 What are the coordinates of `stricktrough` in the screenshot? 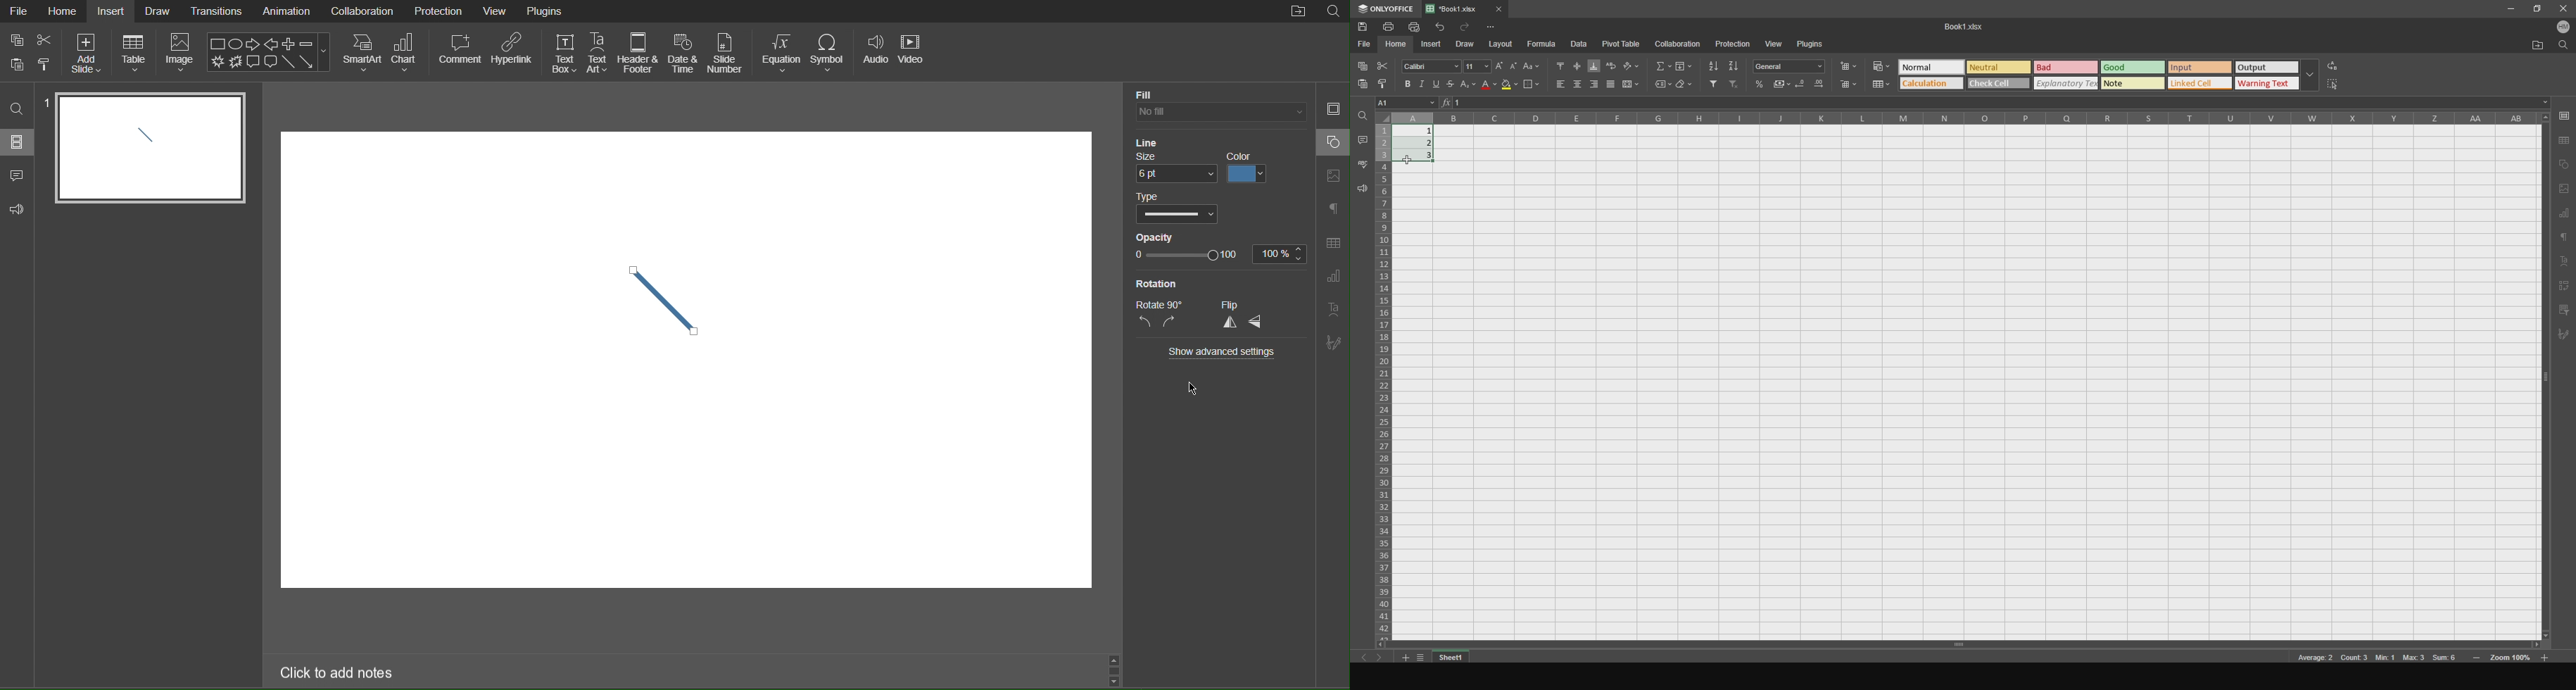 It's located at (1454, 87).